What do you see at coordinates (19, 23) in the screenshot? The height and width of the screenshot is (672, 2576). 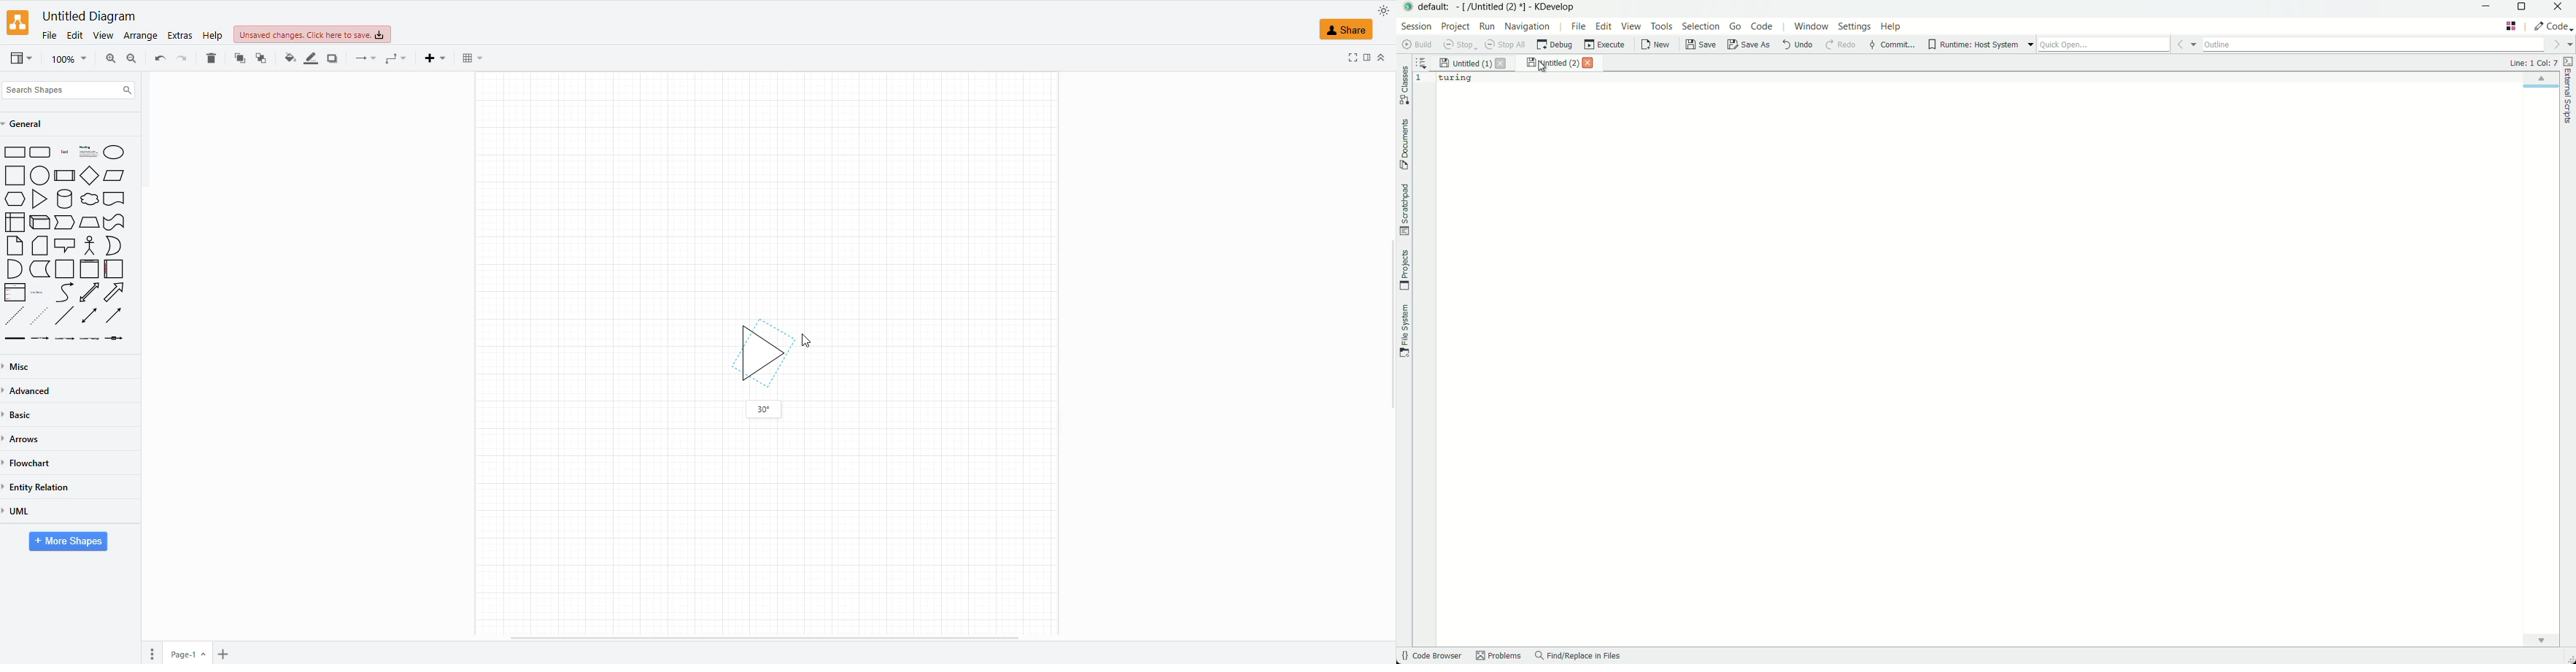 I see `logo` at bounding box center [19, 23].